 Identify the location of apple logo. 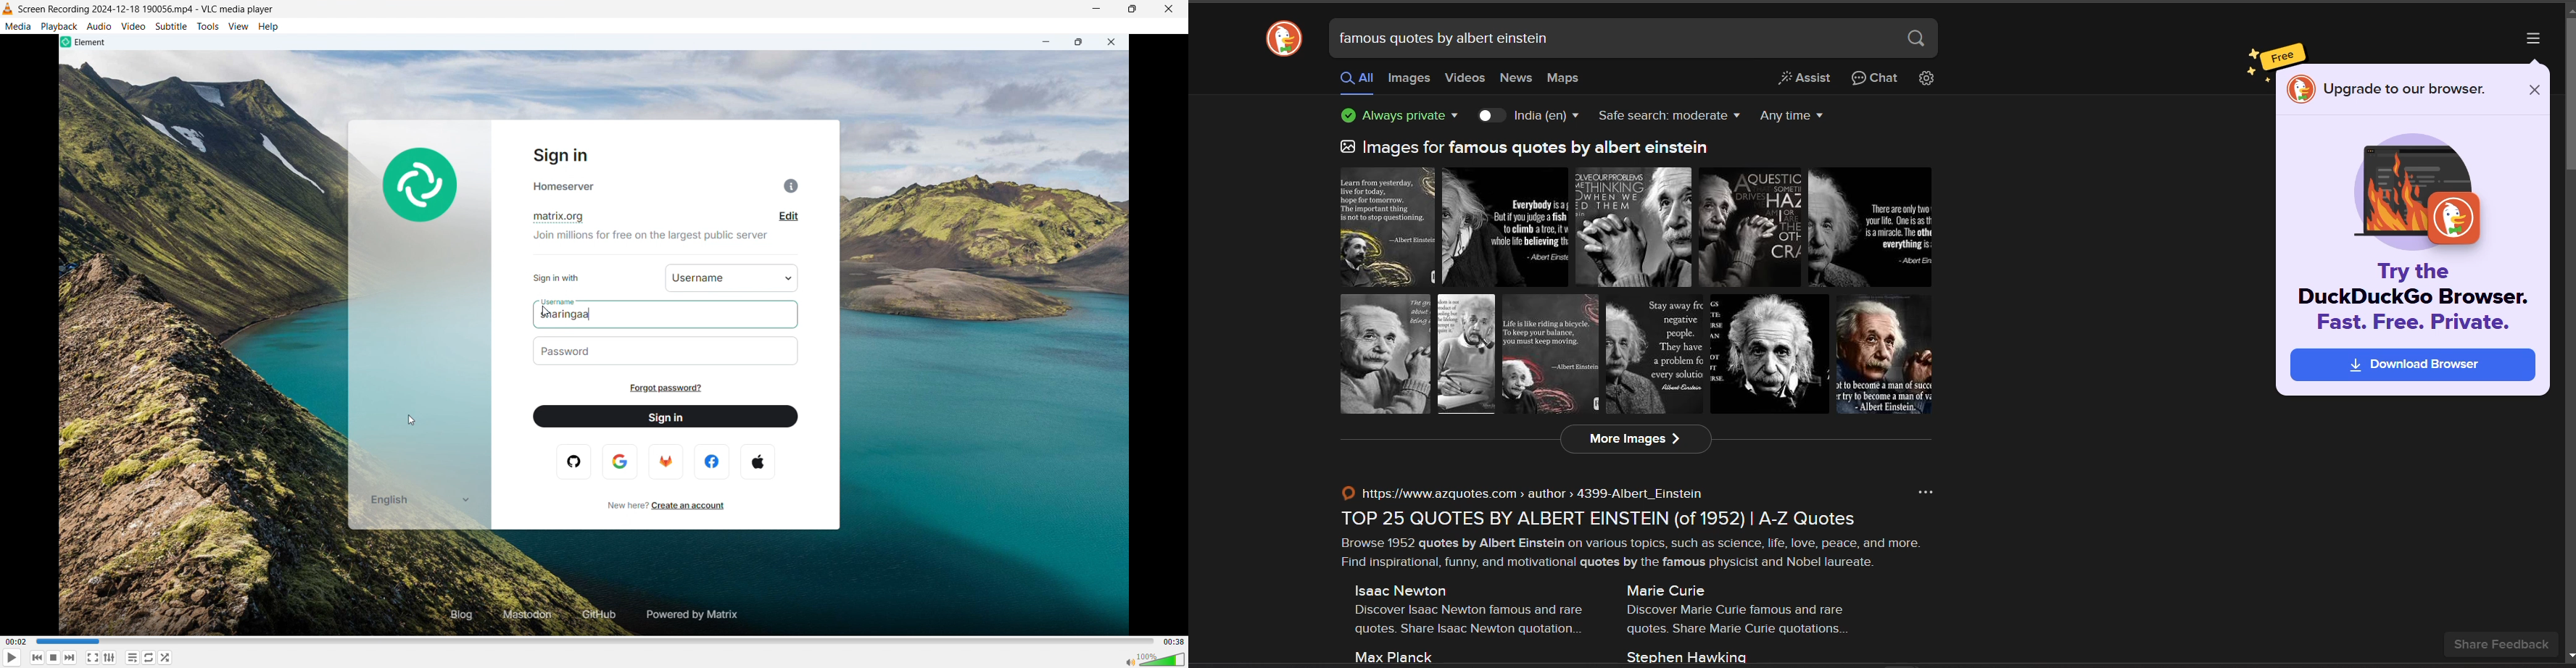
(757, 462).